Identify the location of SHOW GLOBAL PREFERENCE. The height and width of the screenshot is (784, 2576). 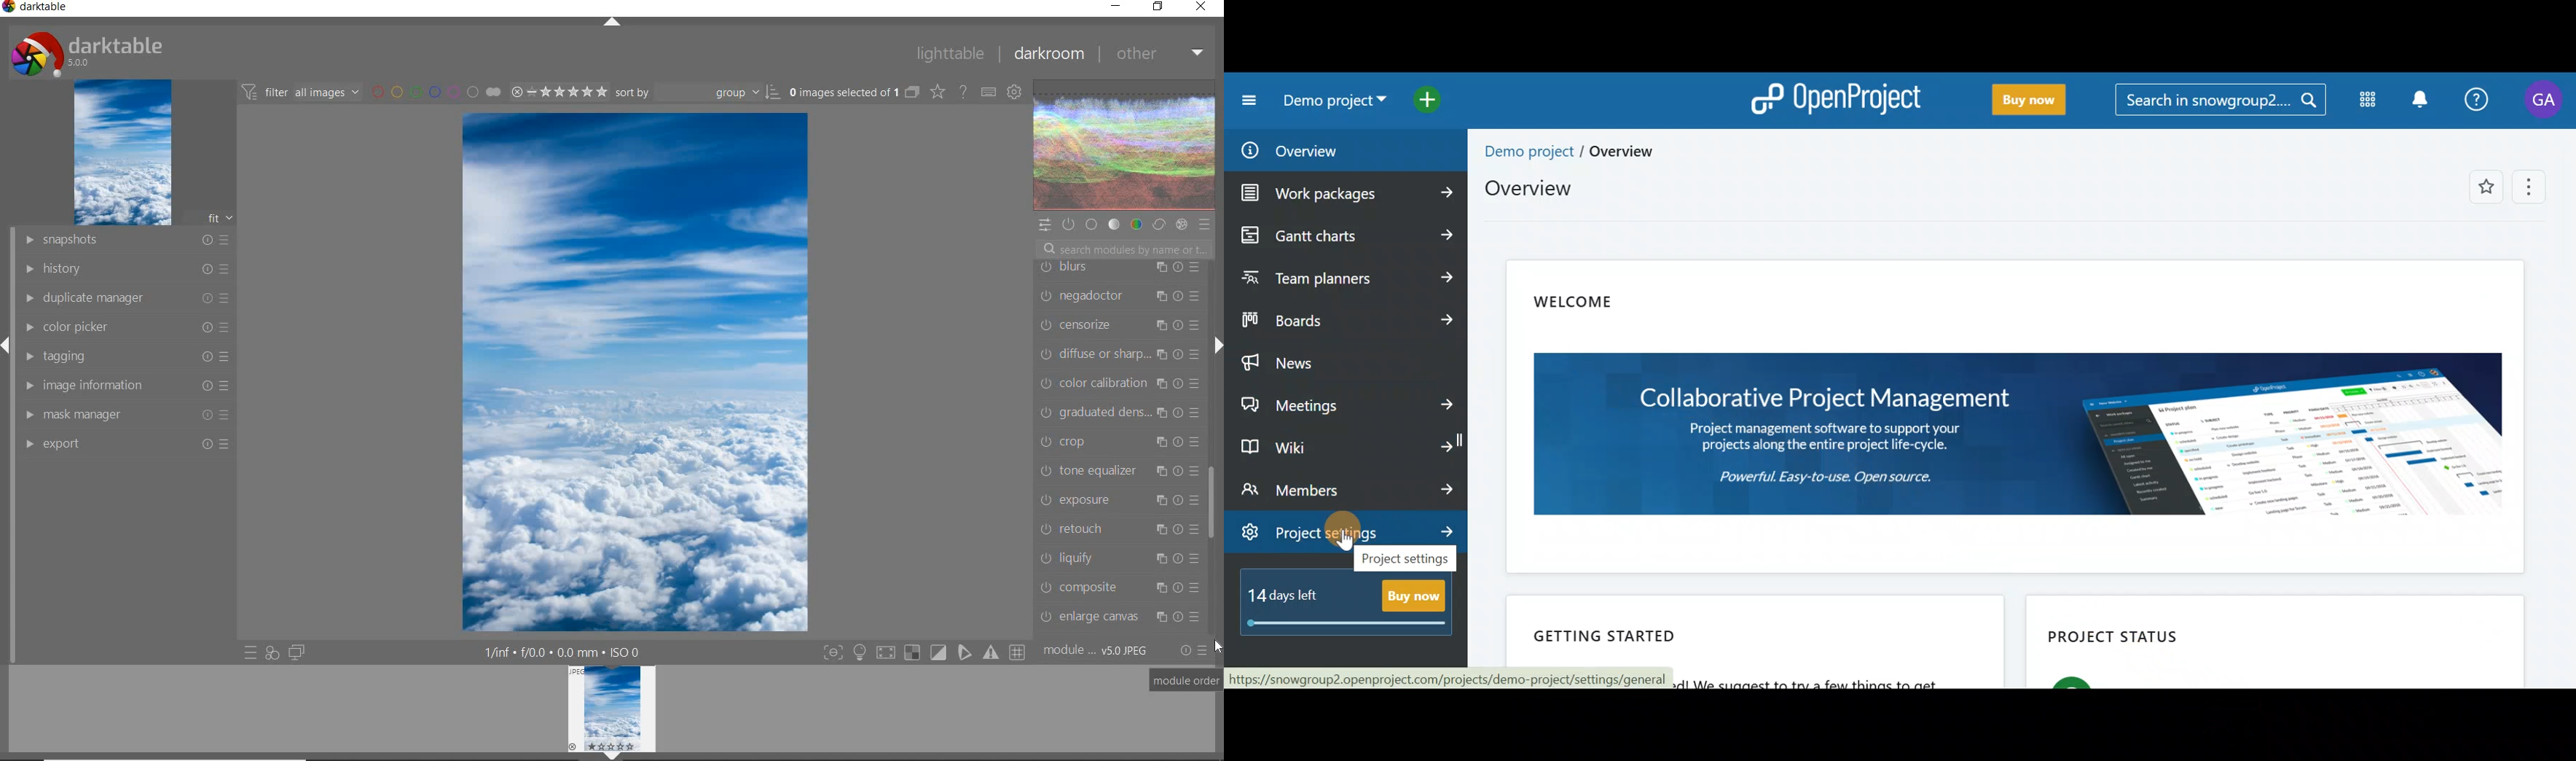
(1013, 93).